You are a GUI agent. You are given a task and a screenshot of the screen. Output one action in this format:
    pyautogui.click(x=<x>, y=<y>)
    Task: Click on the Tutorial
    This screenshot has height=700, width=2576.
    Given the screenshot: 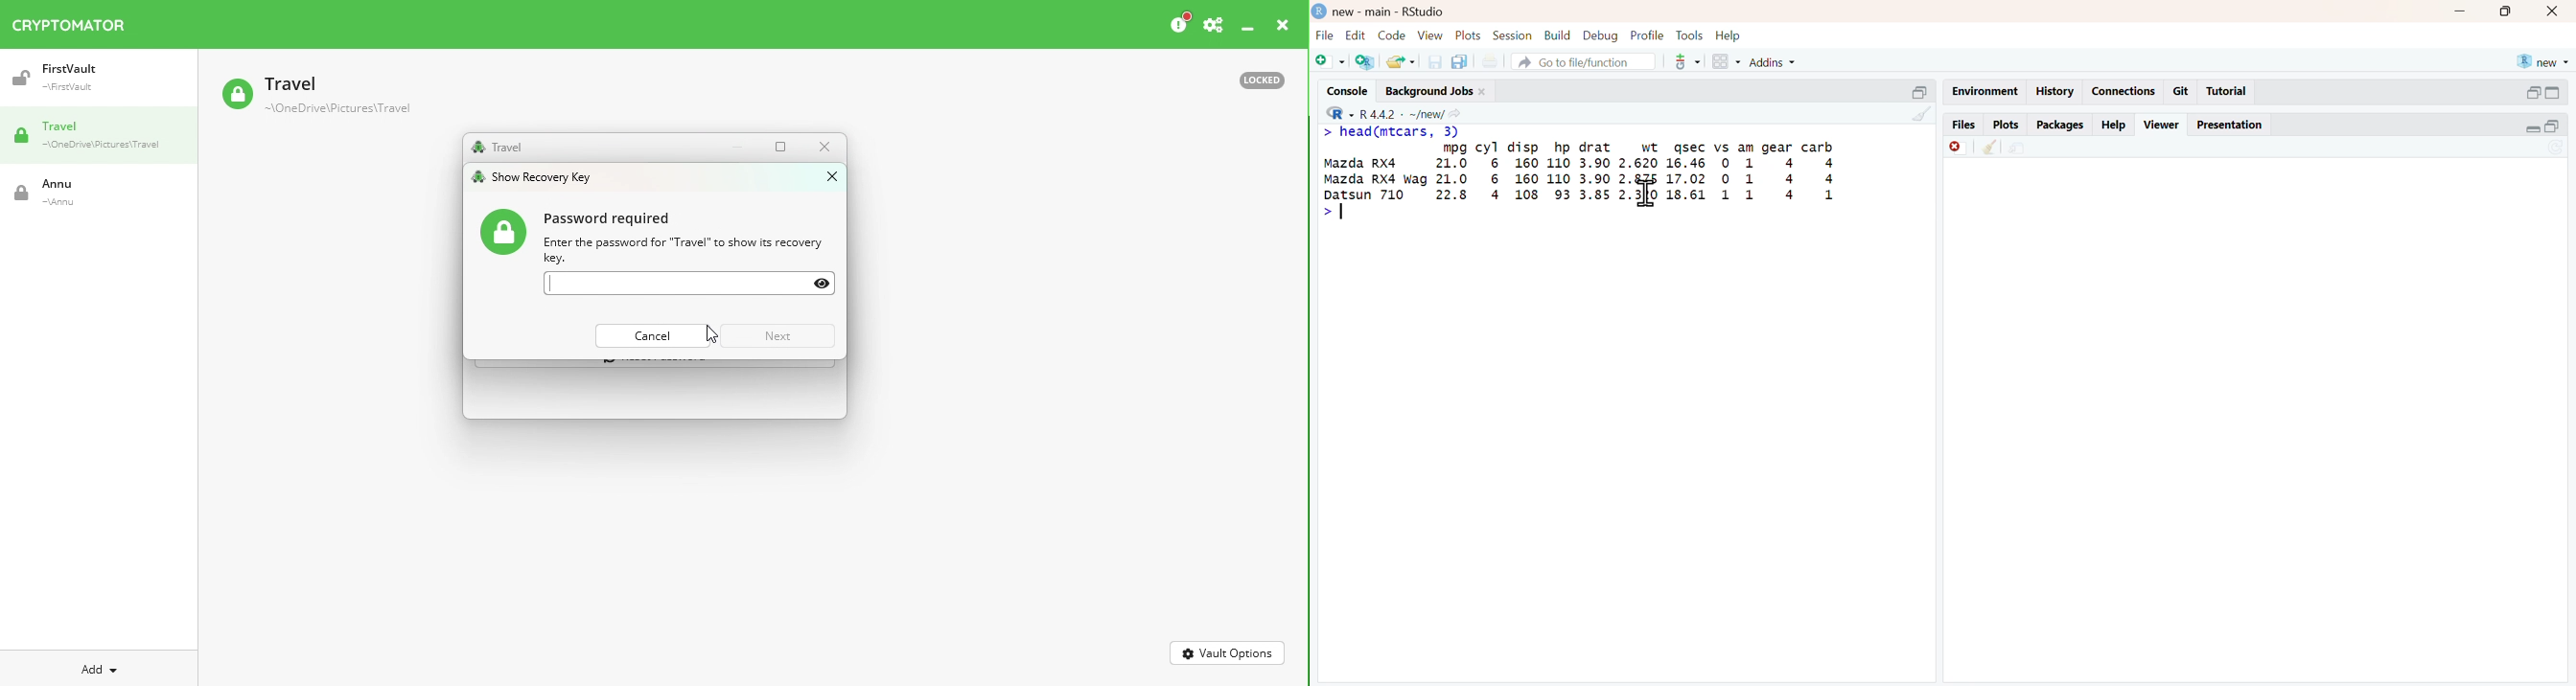 What is the action you would take?
    pyautogui.click(x=2230, y=92)
    